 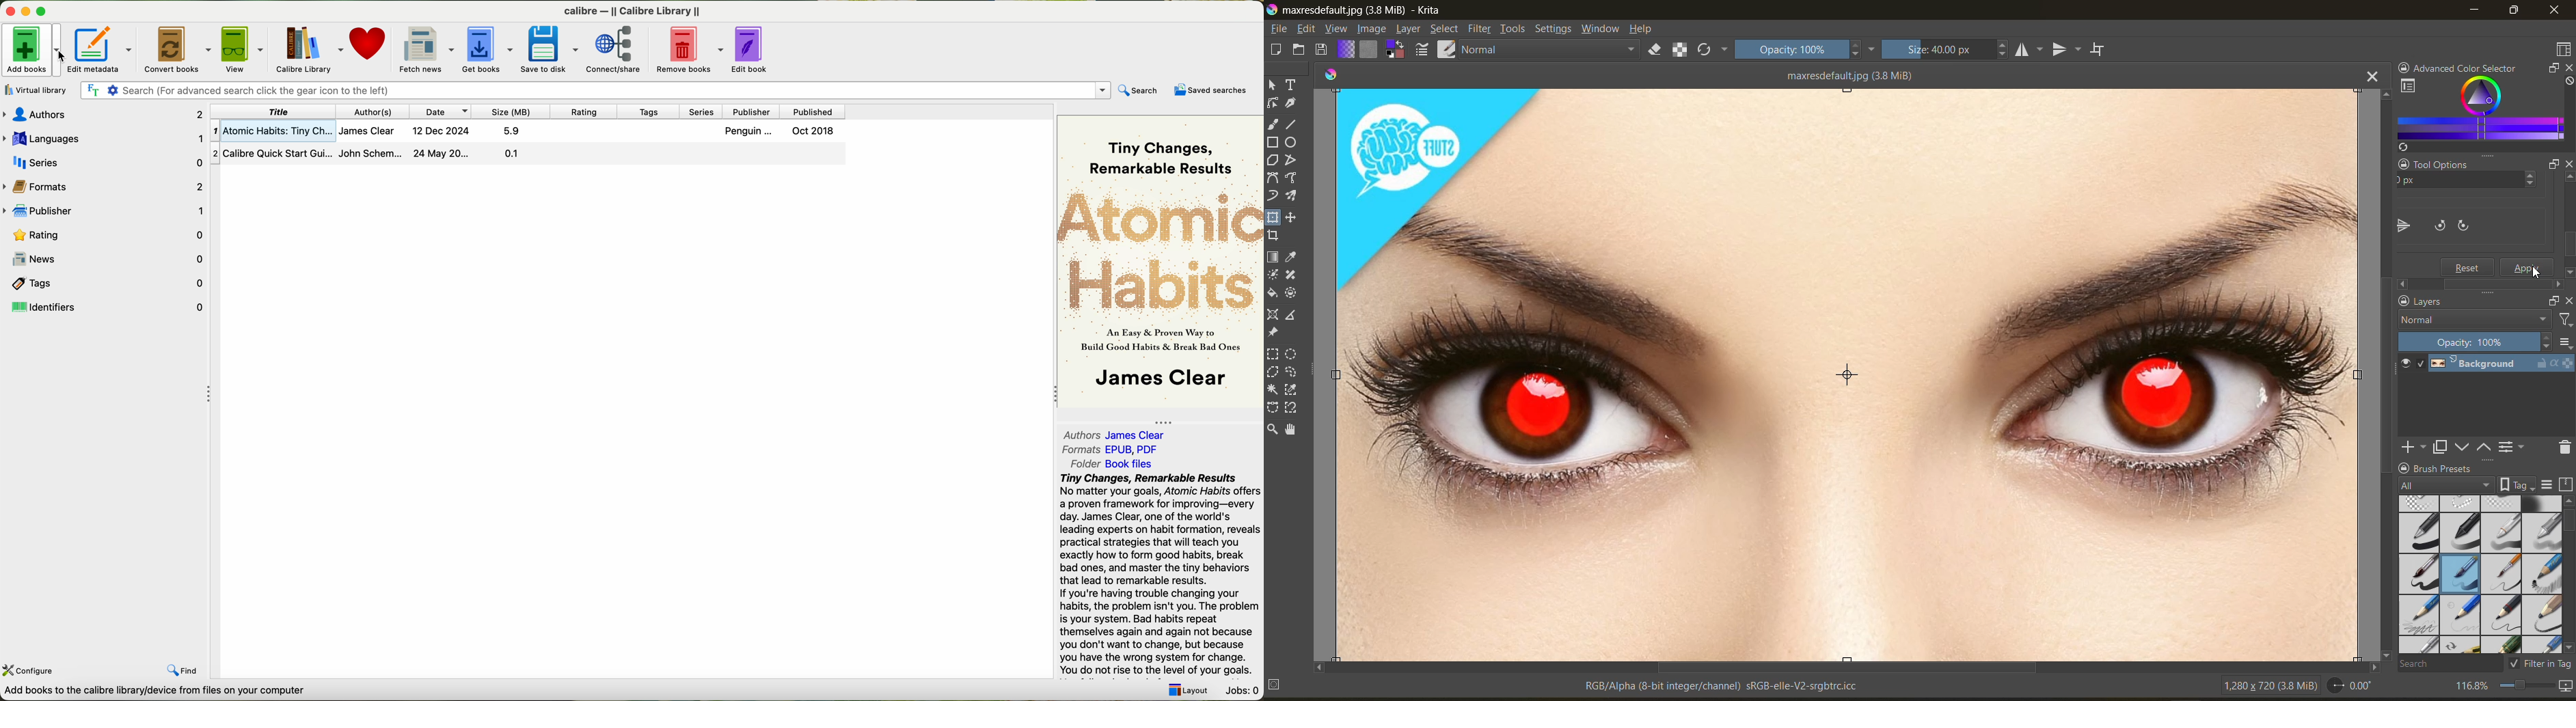 What do you see at coordinates (2480, 573) in the screenshot?
I see `brush presets` at bounding box center [2480, 573].